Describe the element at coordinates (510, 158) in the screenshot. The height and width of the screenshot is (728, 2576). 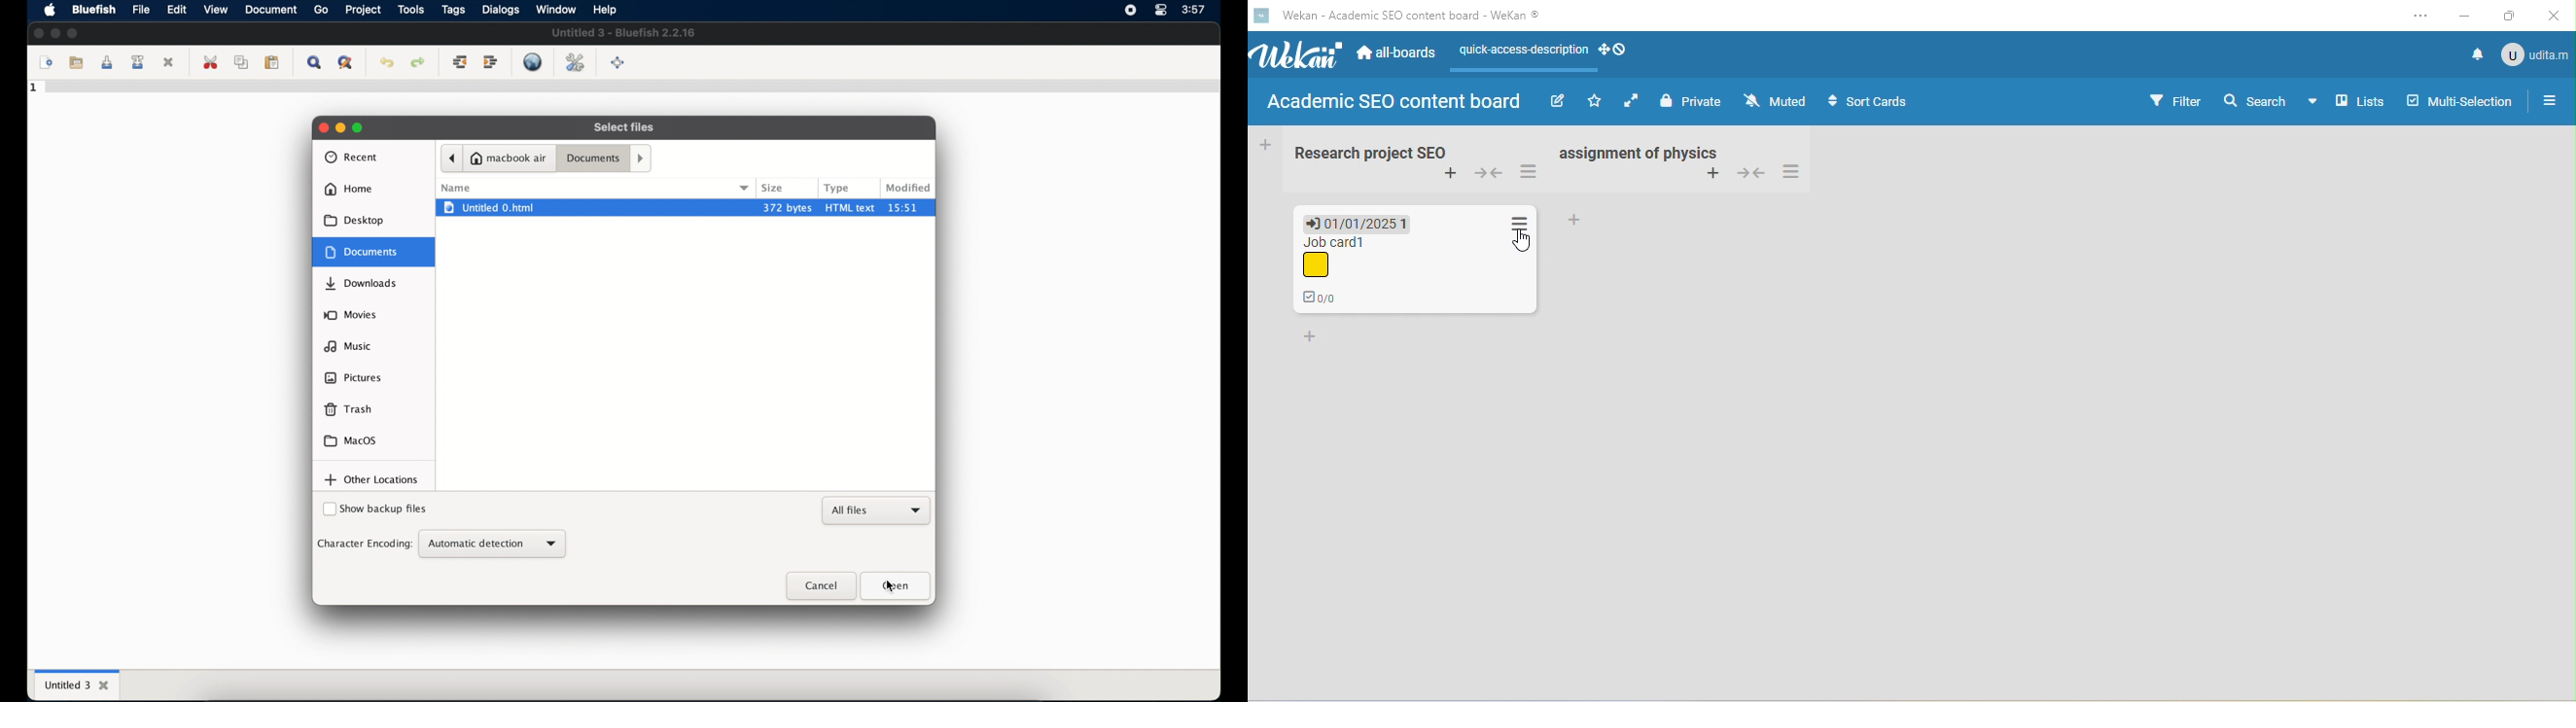
I see `MacBook Air` at that location.